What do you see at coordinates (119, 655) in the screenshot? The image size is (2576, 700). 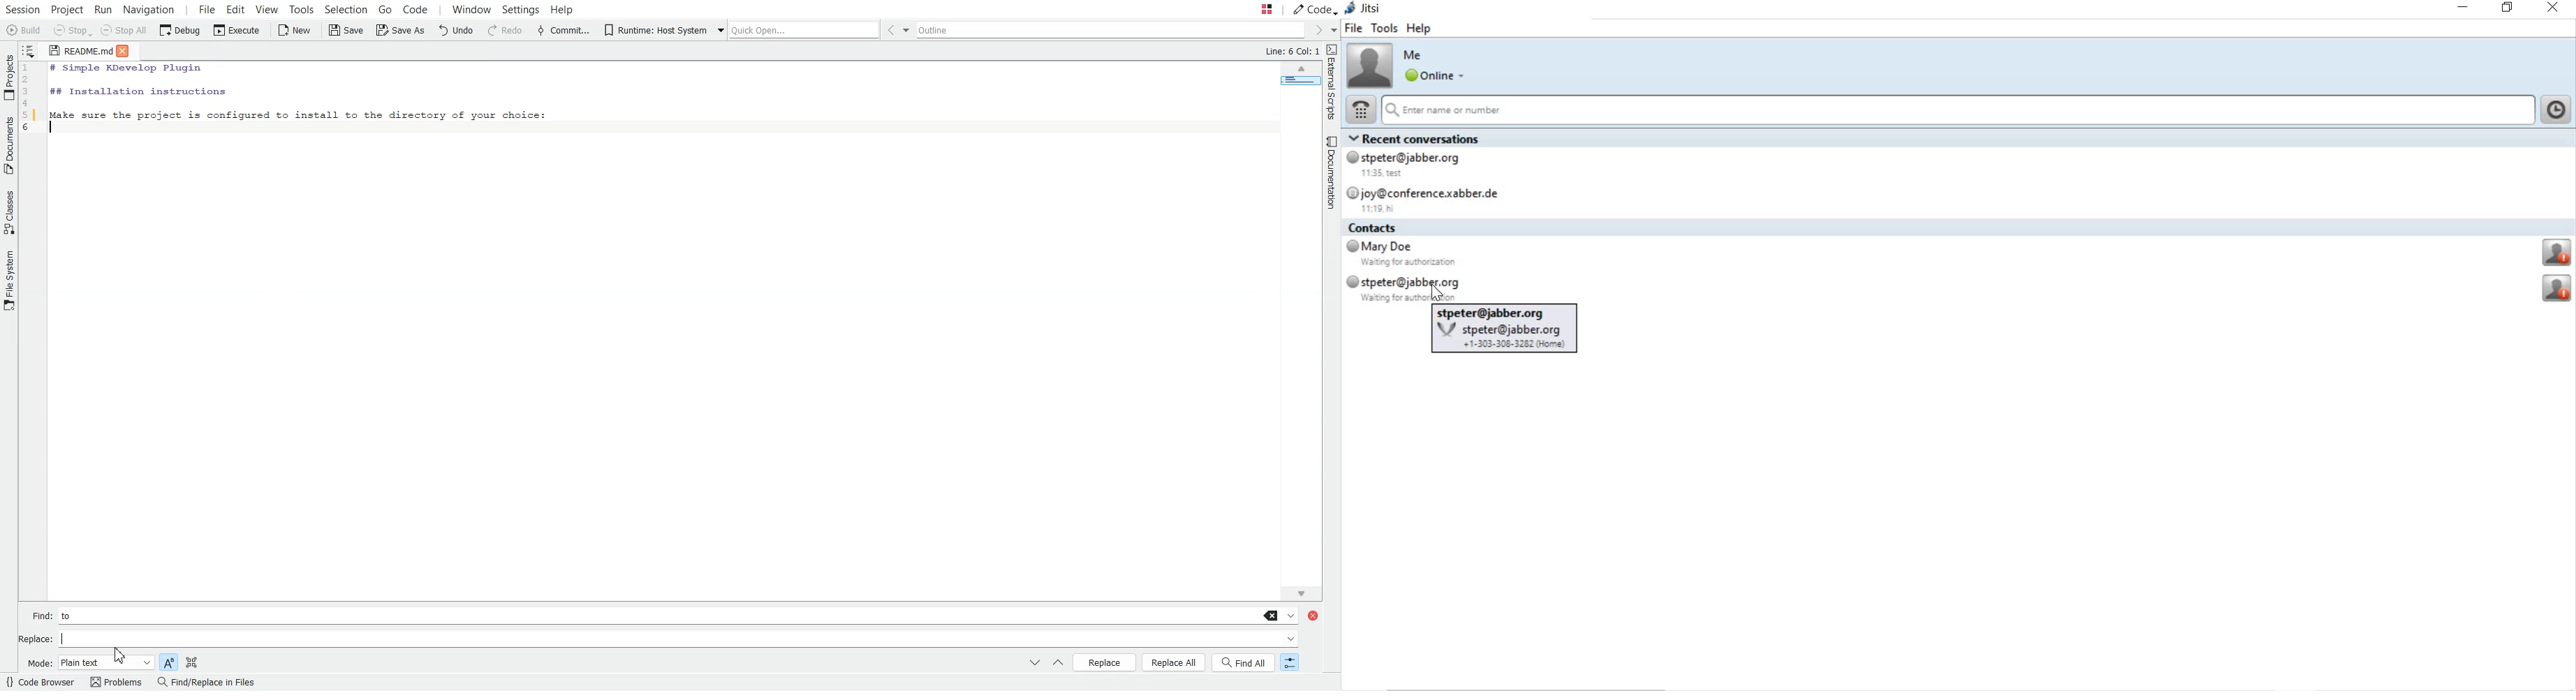 I see `Cursor` at bounding box center [119, 655].